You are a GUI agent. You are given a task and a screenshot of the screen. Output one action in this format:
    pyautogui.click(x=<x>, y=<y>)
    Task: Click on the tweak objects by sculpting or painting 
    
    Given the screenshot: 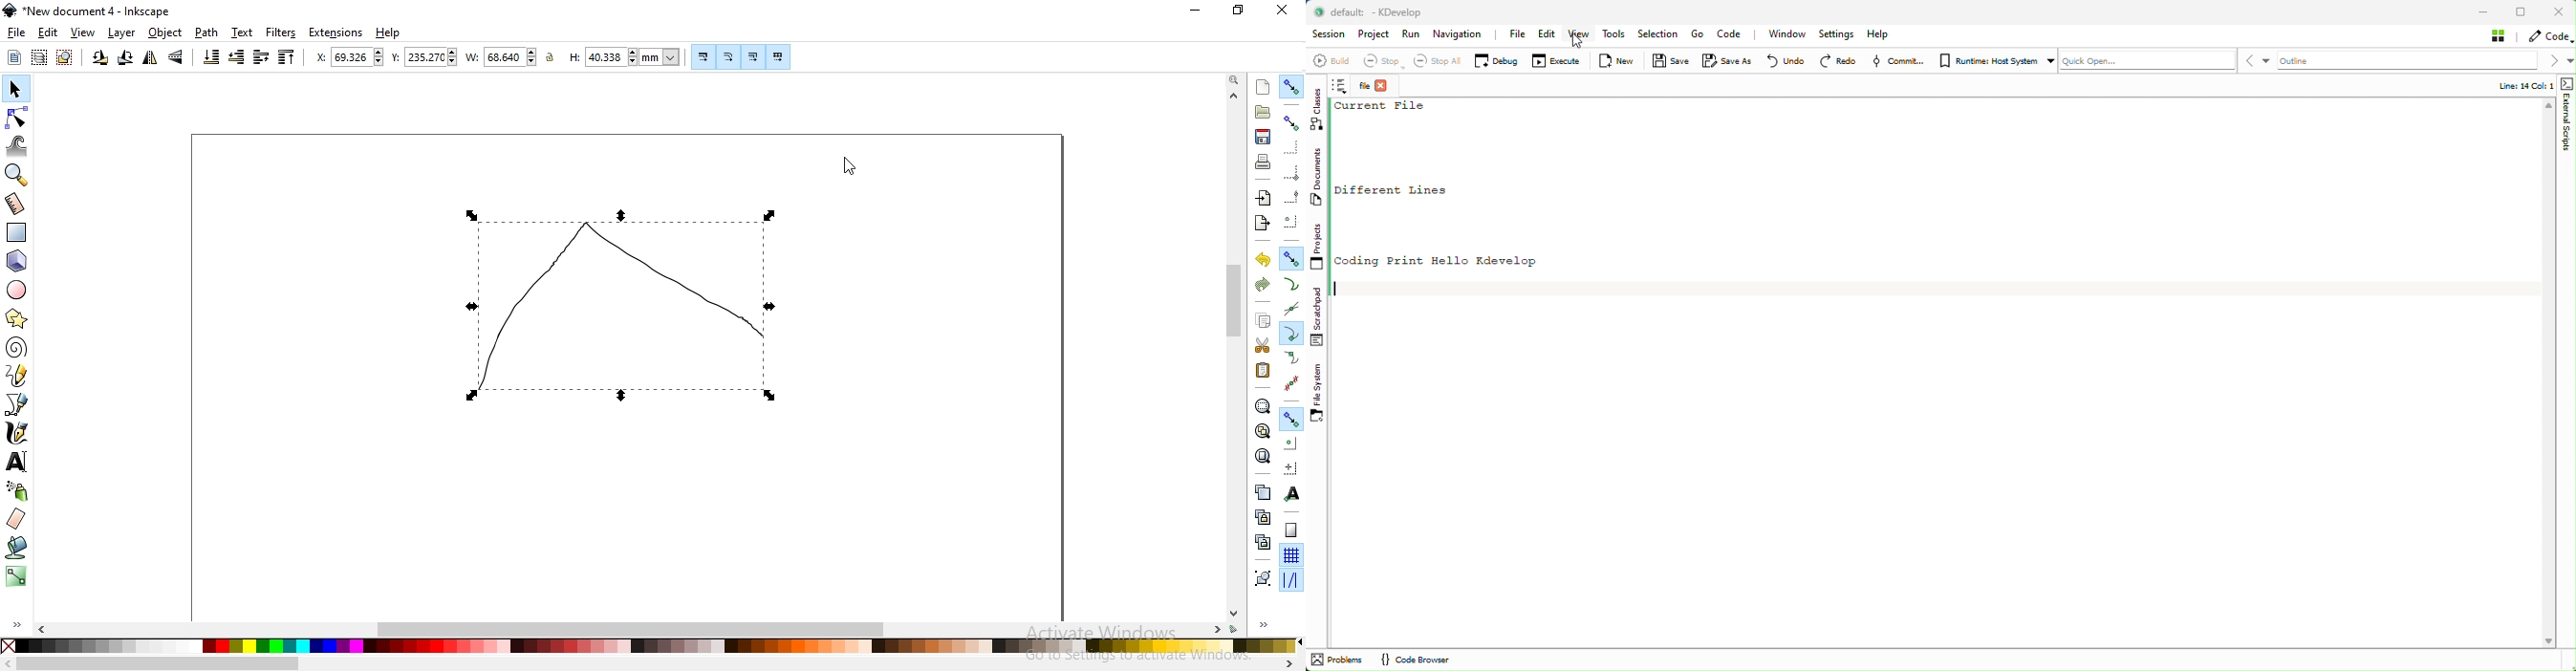 What is the action you would take?
    pyautogui.click(x=17, y=146)
    